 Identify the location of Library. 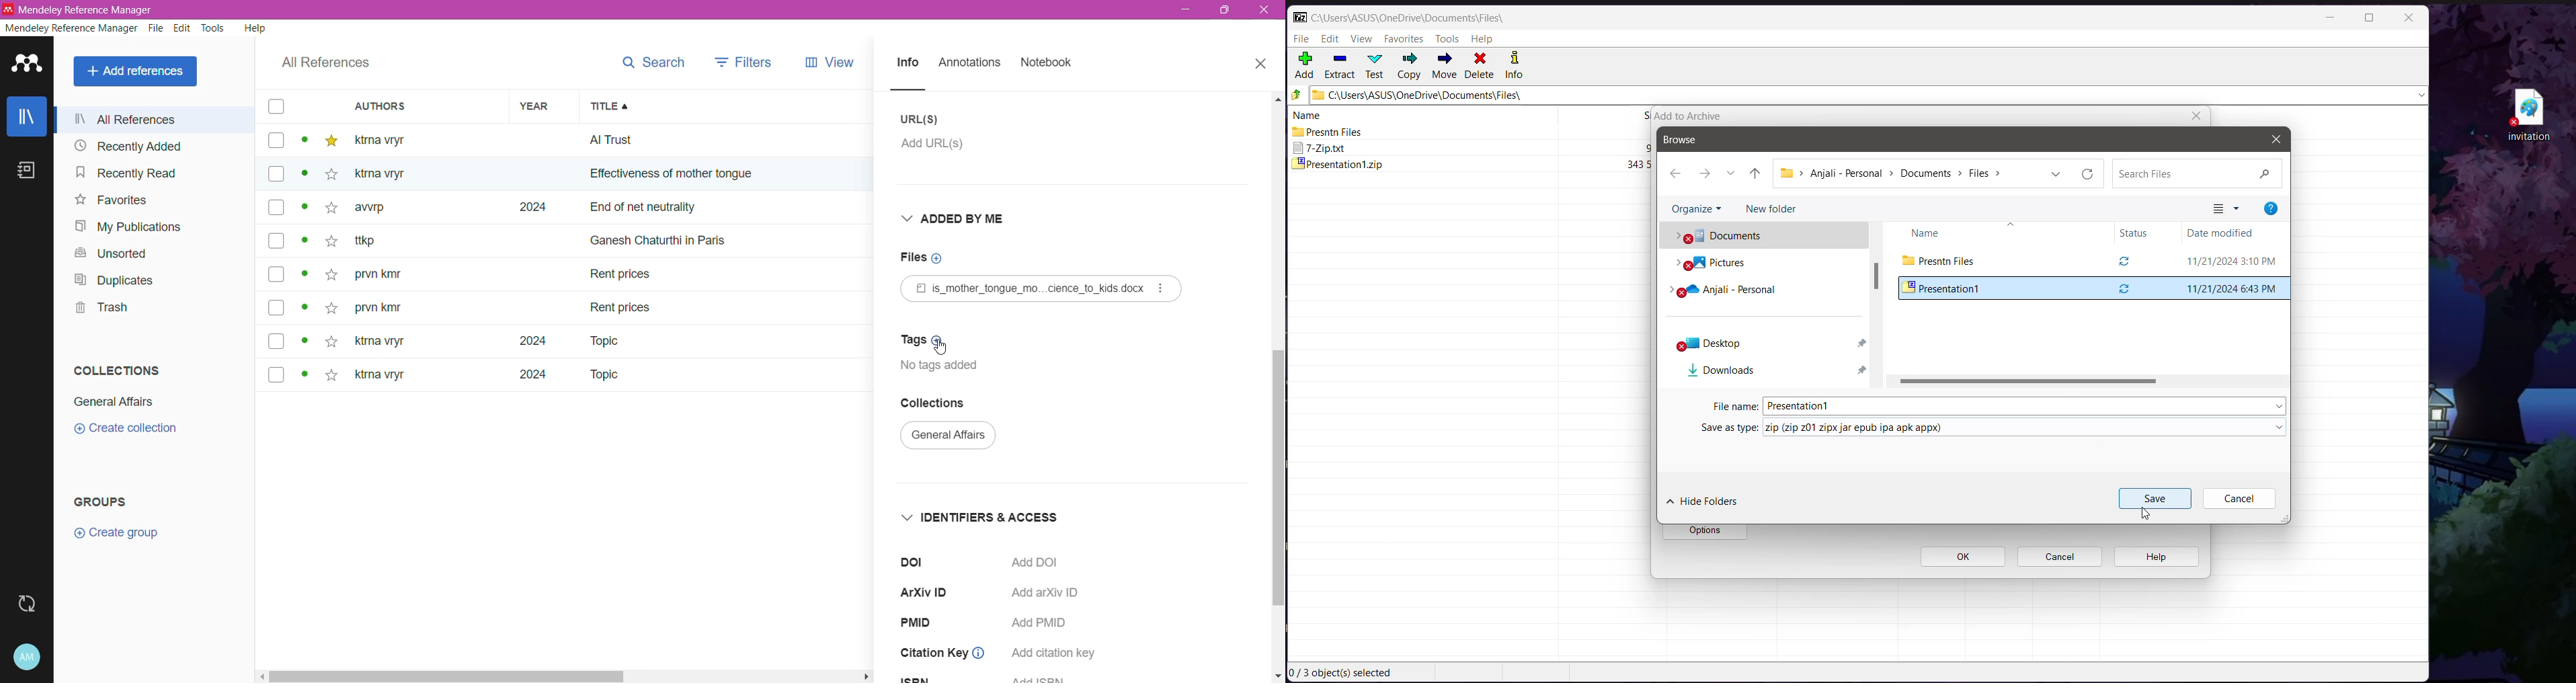
(26, 116).